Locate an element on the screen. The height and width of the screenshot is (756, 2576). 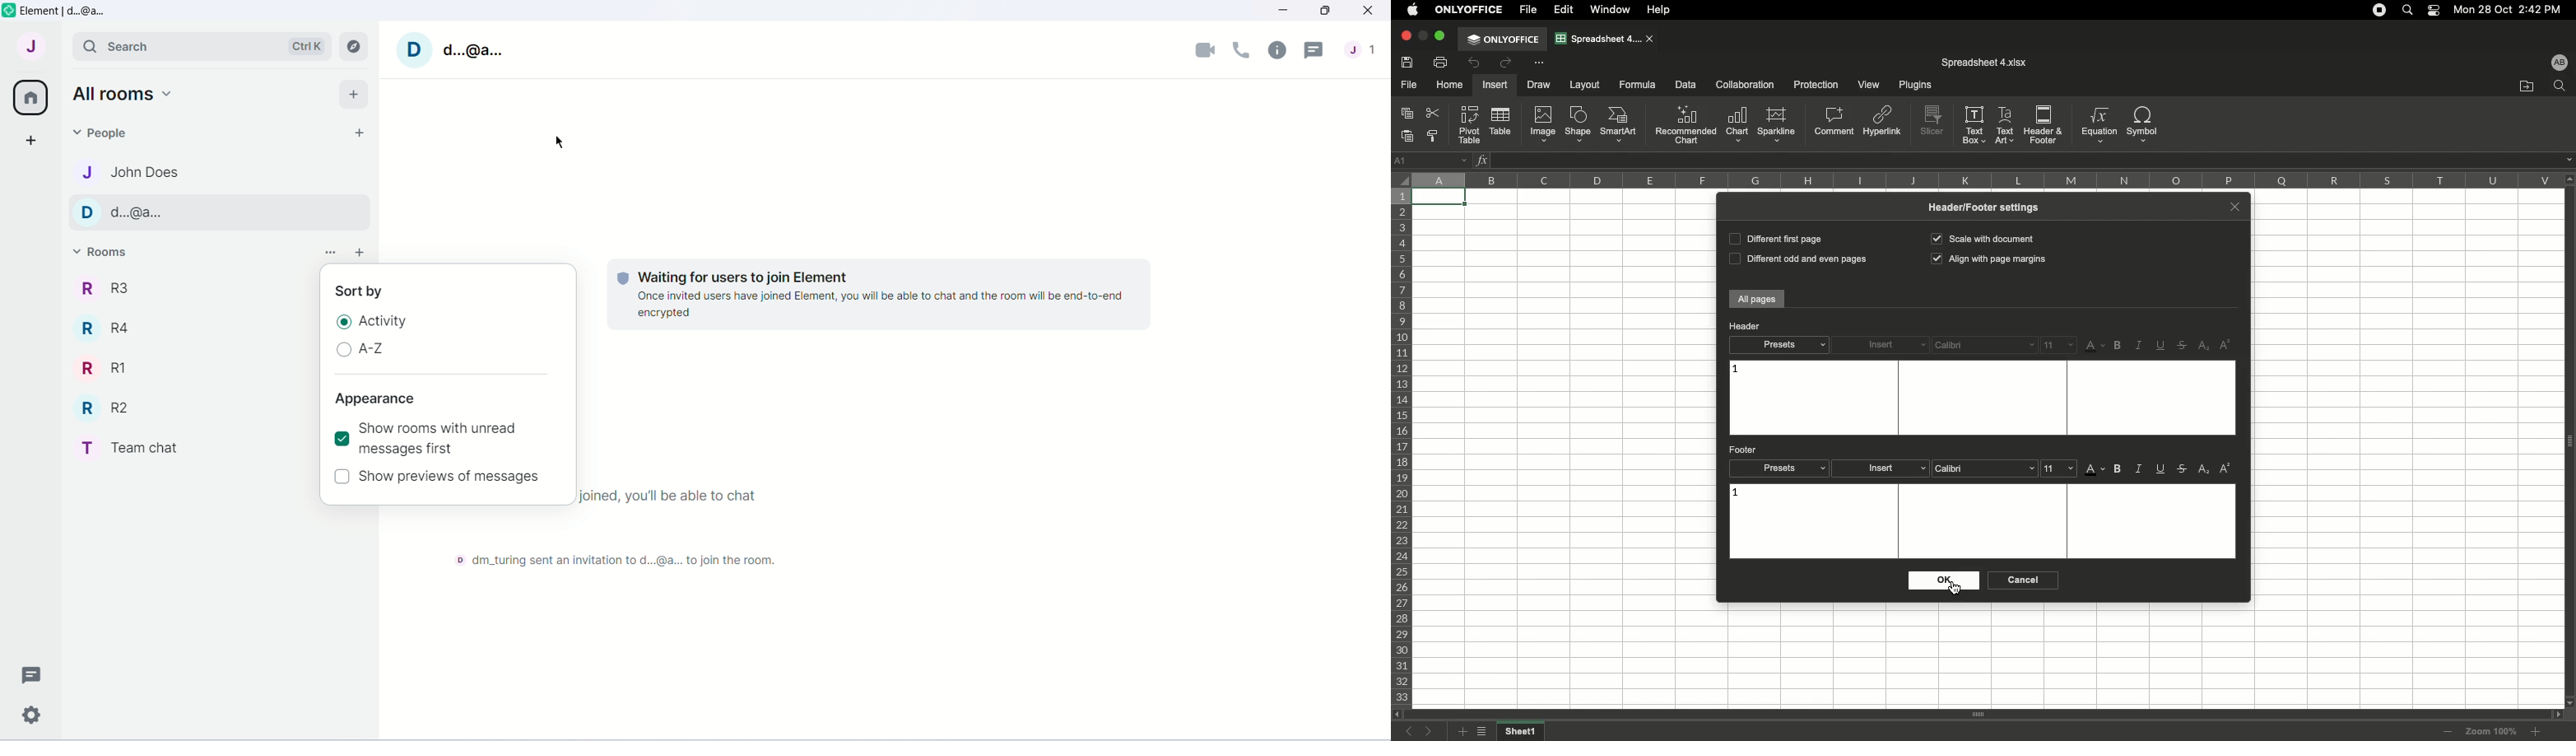
Shape is located at coordinates (1578, 125).